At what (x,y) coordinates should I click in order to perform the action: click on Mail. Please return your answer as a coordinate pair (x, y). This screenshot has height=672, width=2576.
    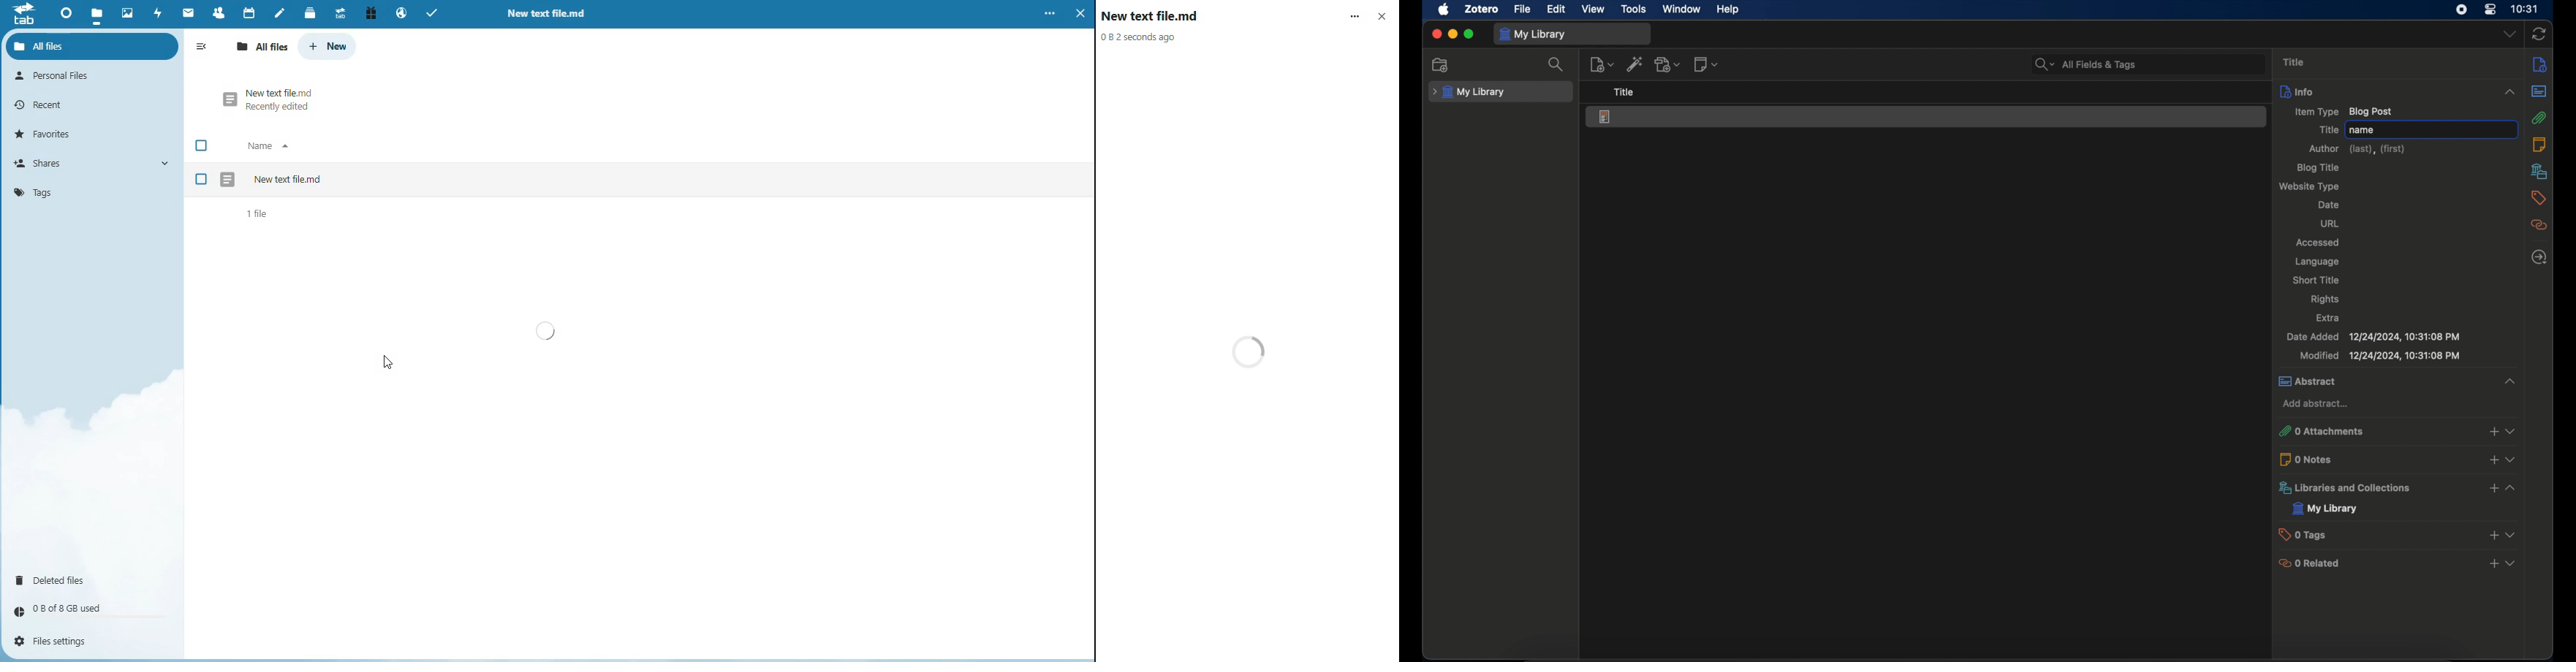
    Looking at the image, I should click on (189, 14).